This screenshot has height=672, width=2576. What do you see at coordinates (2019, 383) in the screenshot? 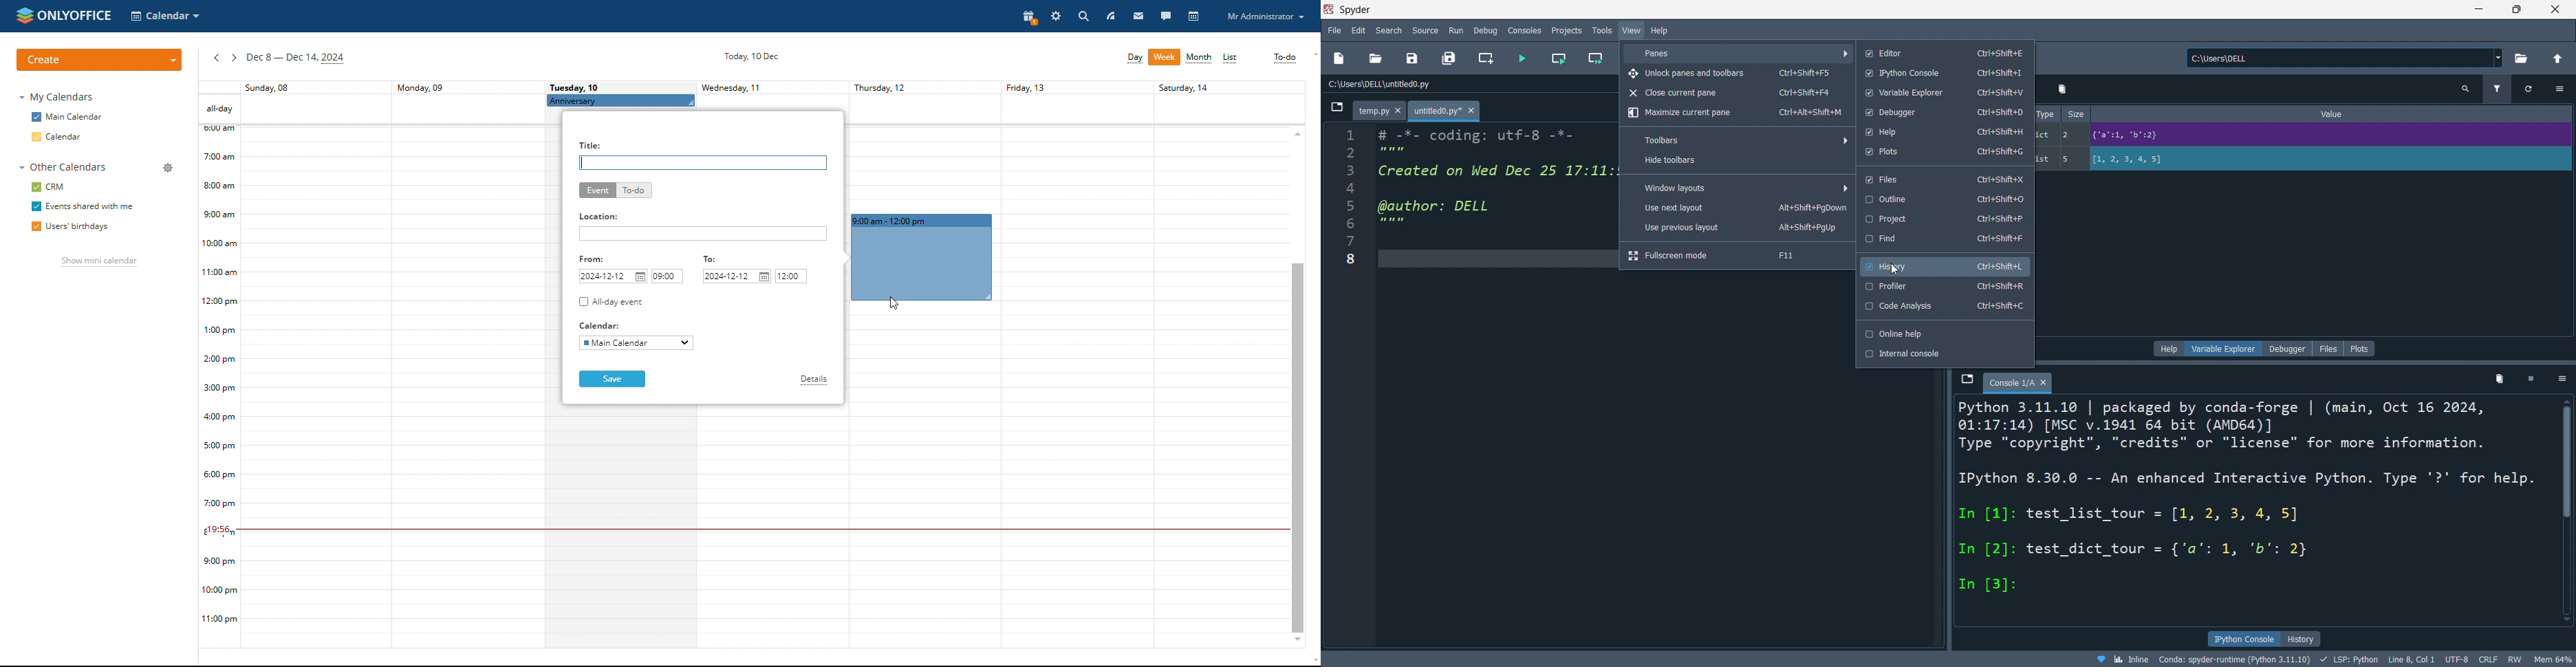
I see `tab` at bounding box center [2019, 383].